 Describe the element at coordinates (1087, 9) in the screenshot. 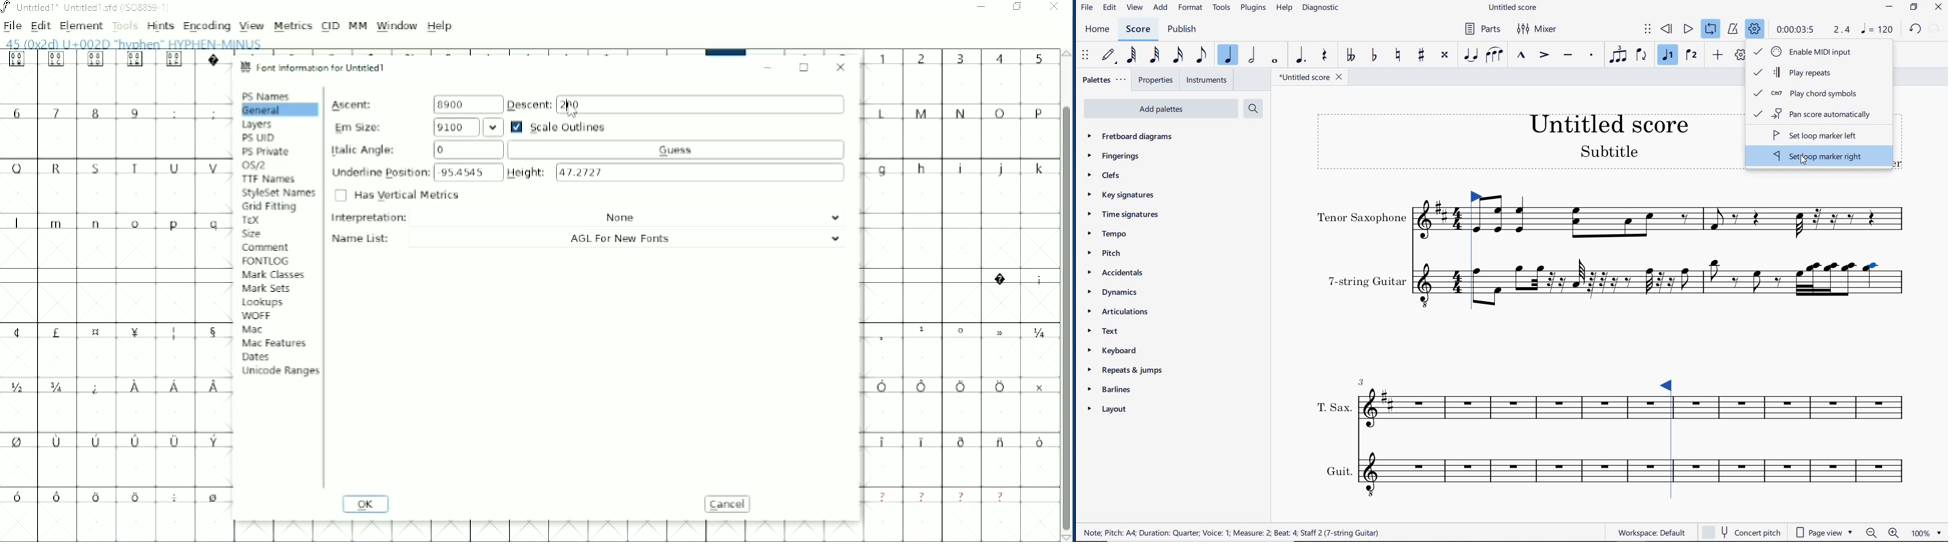

I see `FILE` at that location.